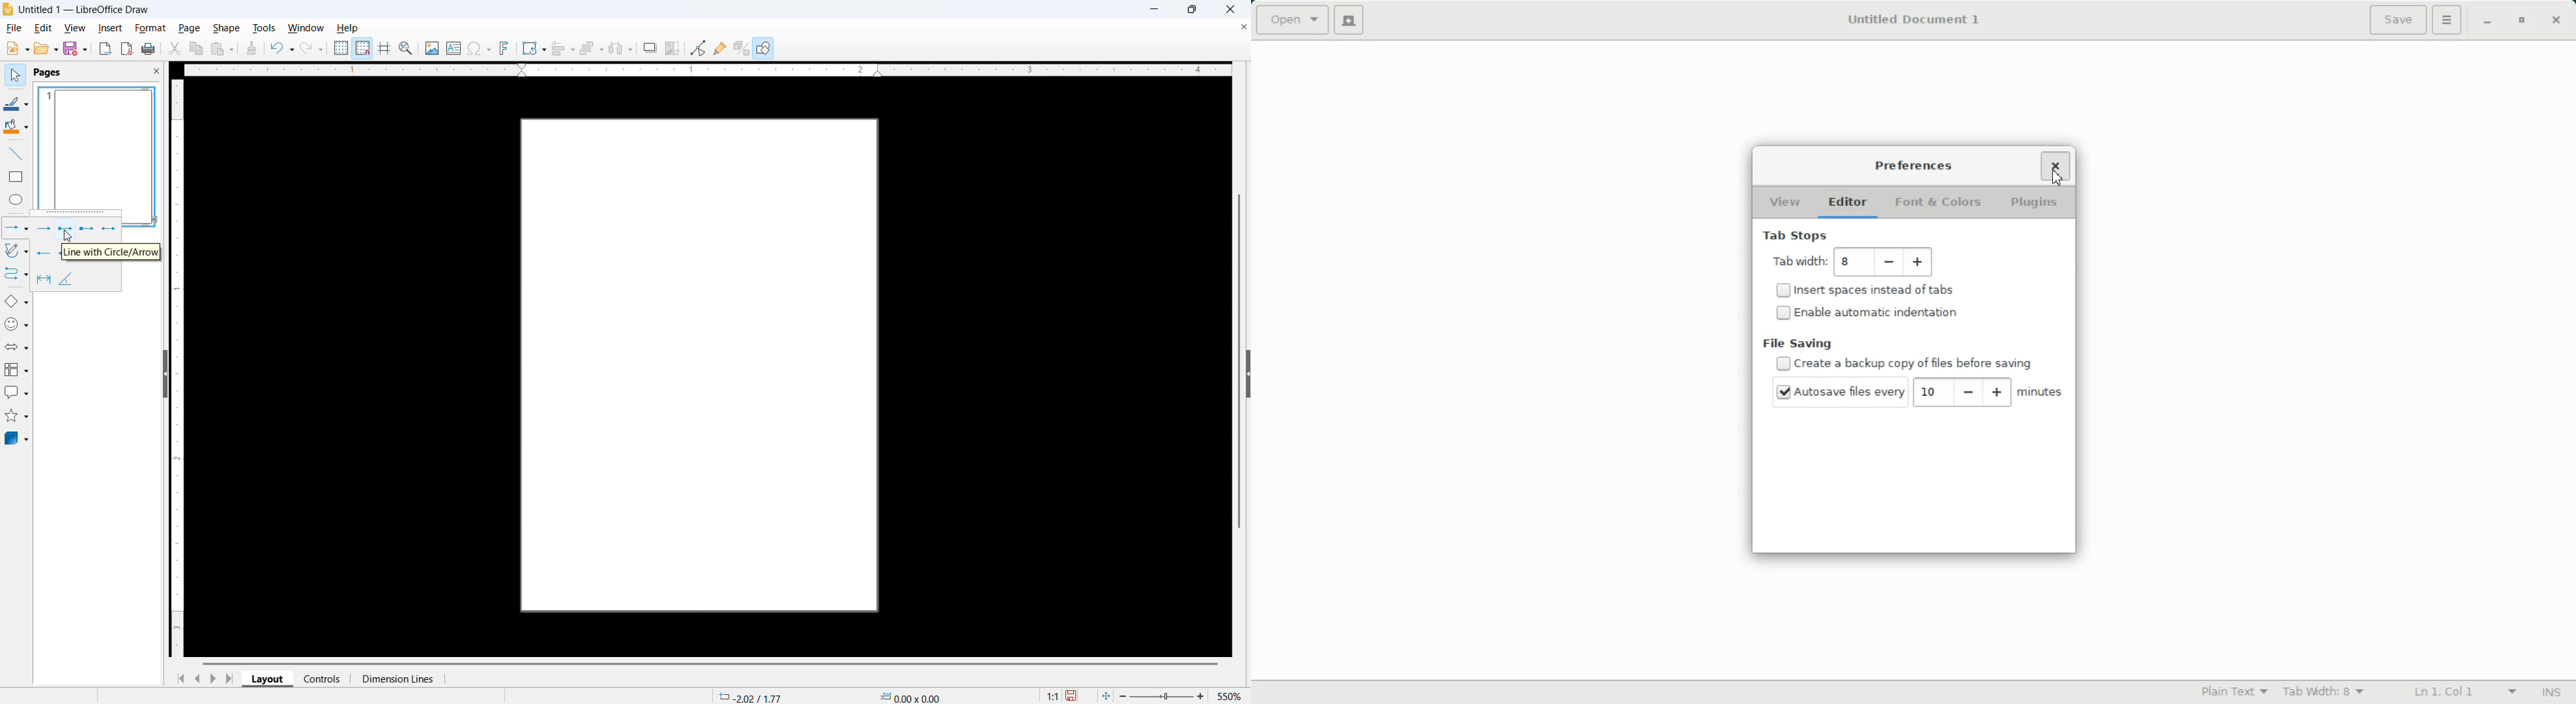 The height and width of the screenshot is (728, 2576). I want to click on Go to first page , so click(180, 679).